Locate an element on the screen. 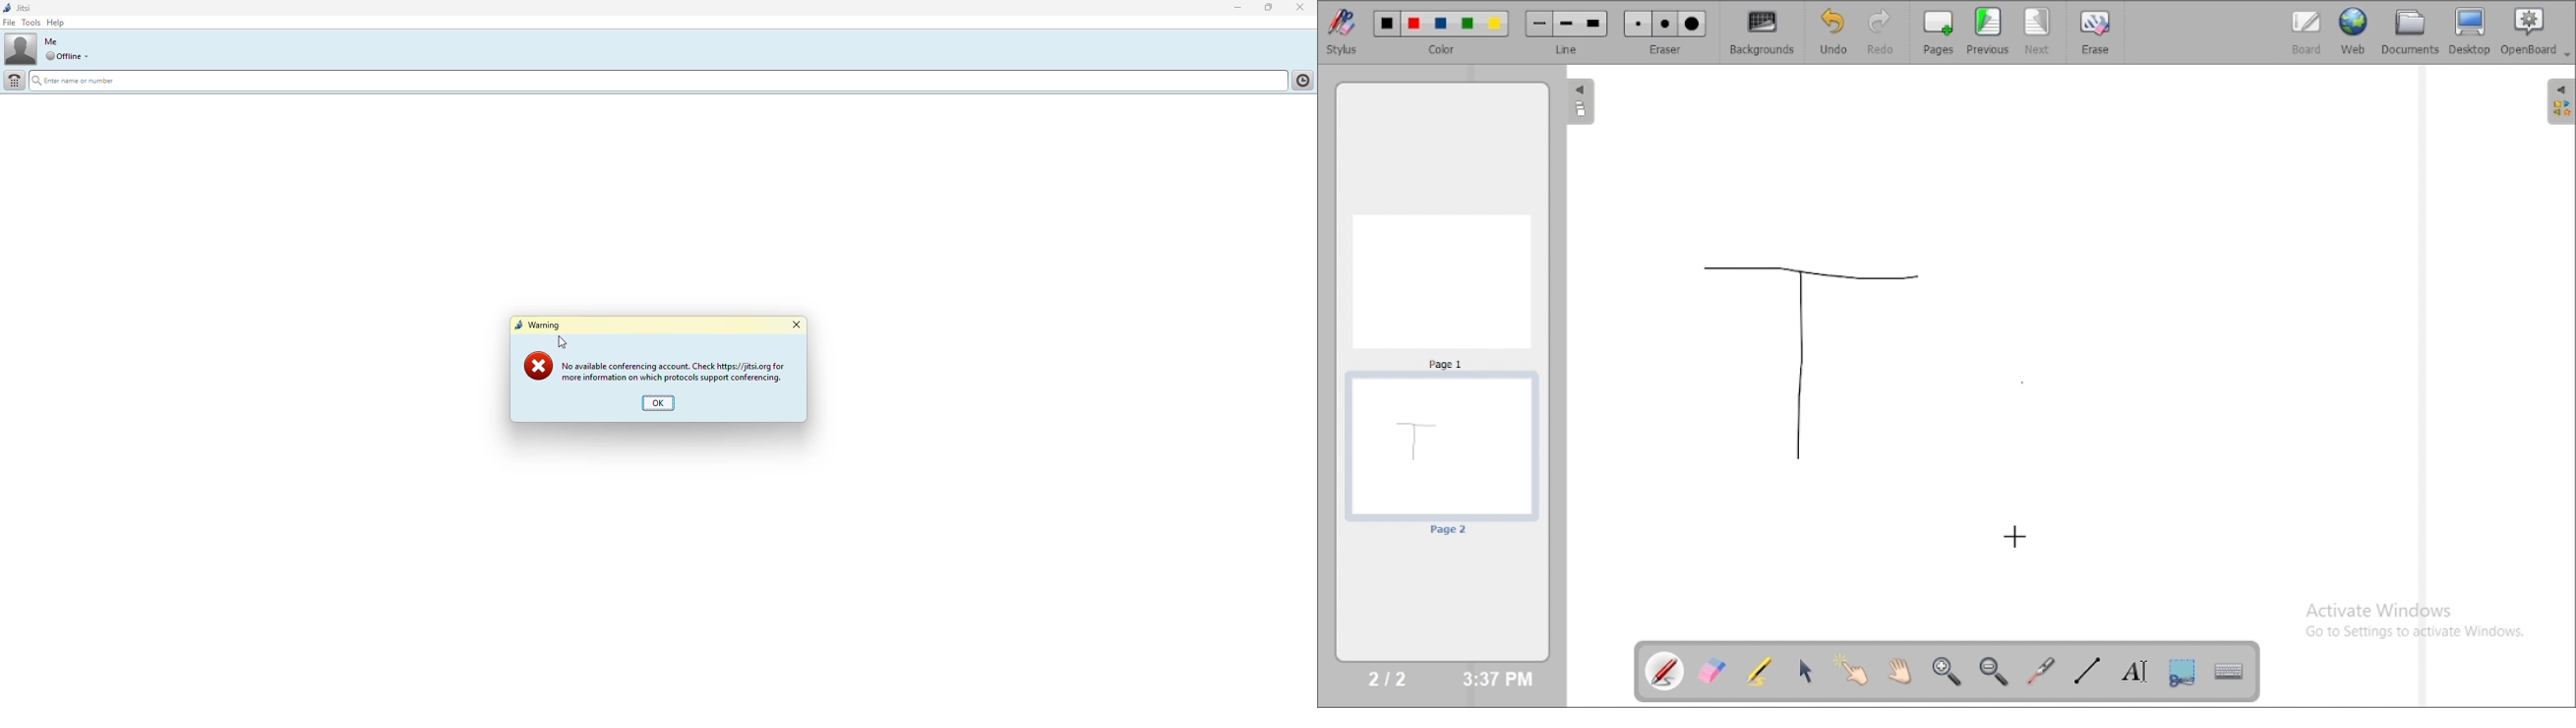  drop down is located at coordinates (62, 56).